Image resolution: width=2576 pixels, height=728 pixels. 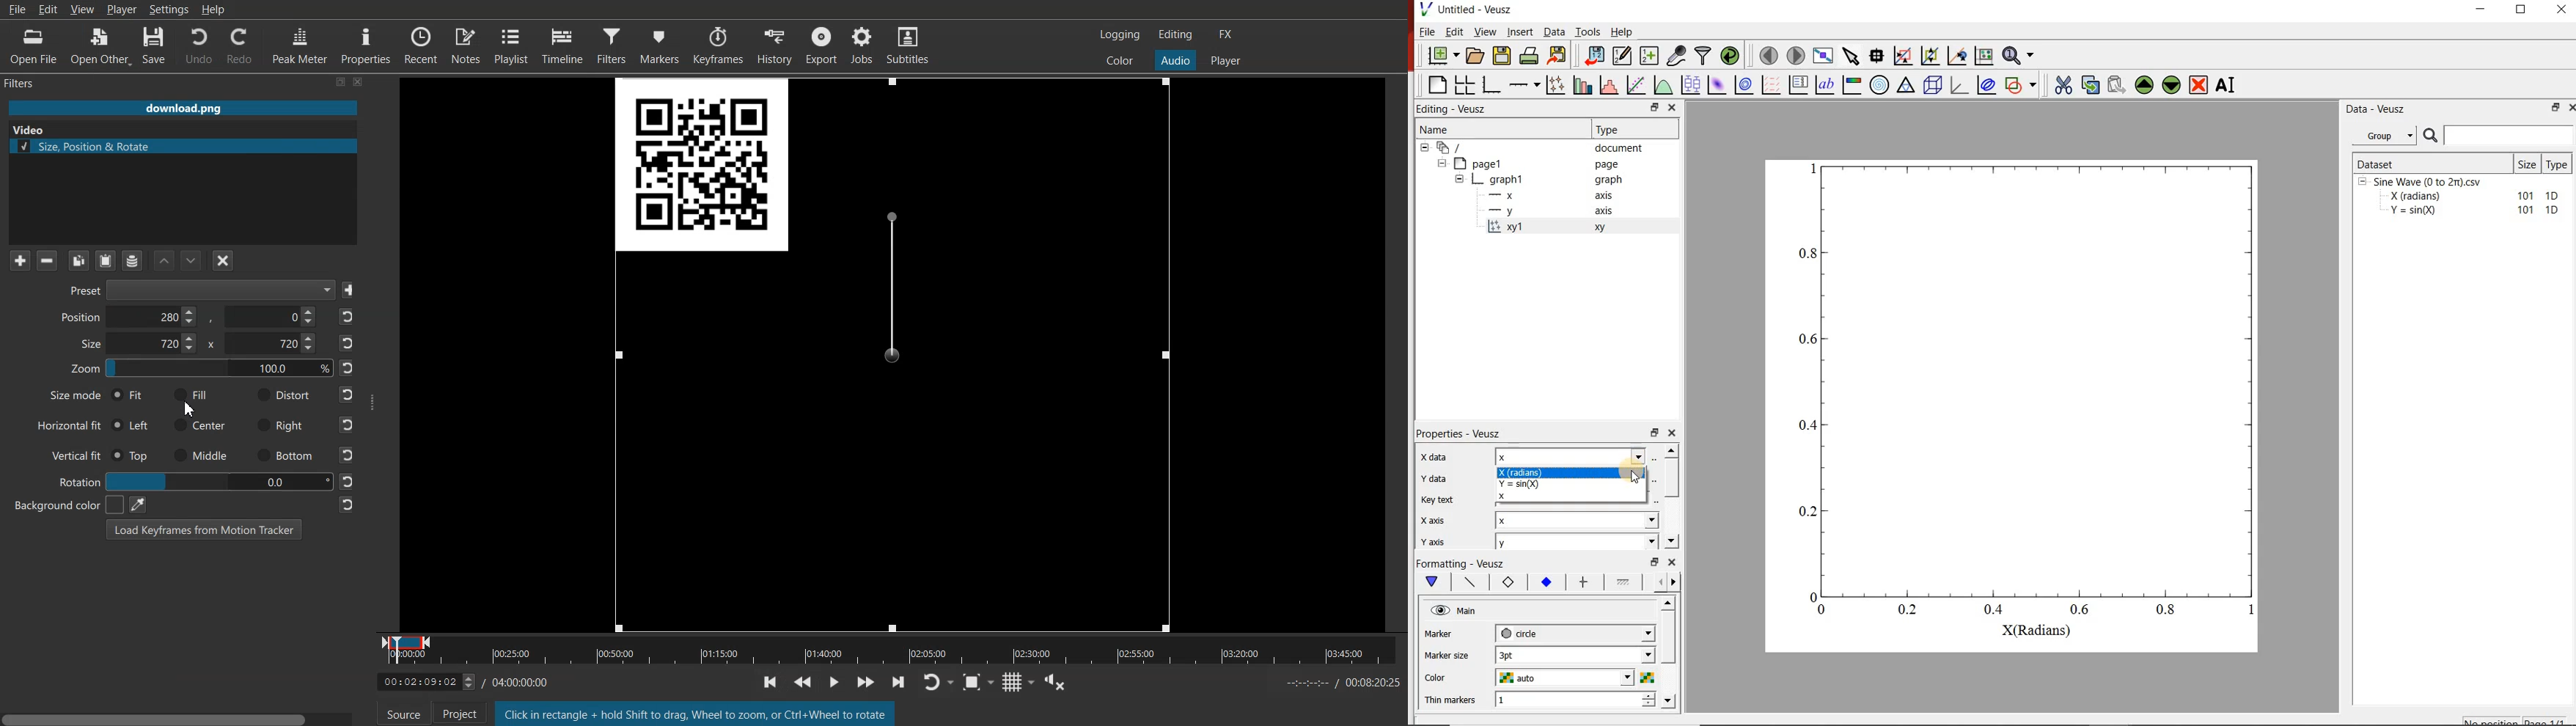 What do you see at coordinates (890, 351) in the screenshot?
I see `Size Adjuster Frame` at bounding box center [890, 351].